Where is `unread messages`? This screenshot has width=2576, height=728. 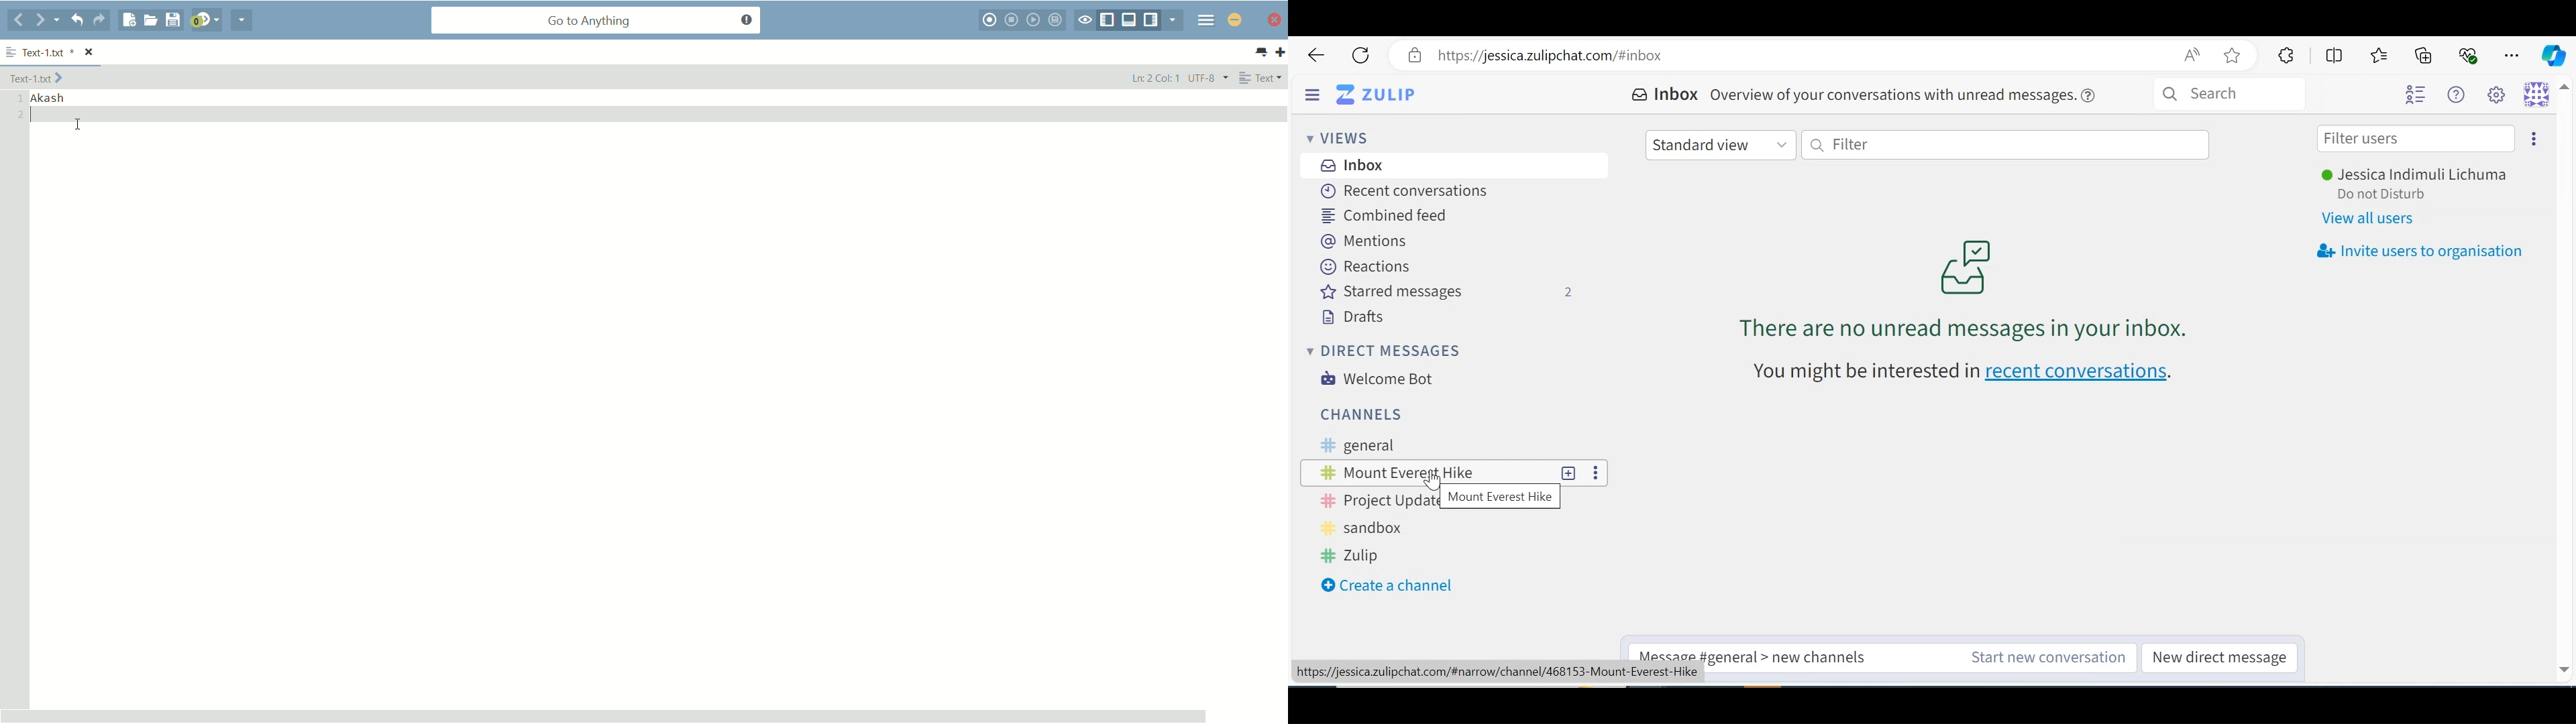
unread messages is located at coordinates (1964, 288).